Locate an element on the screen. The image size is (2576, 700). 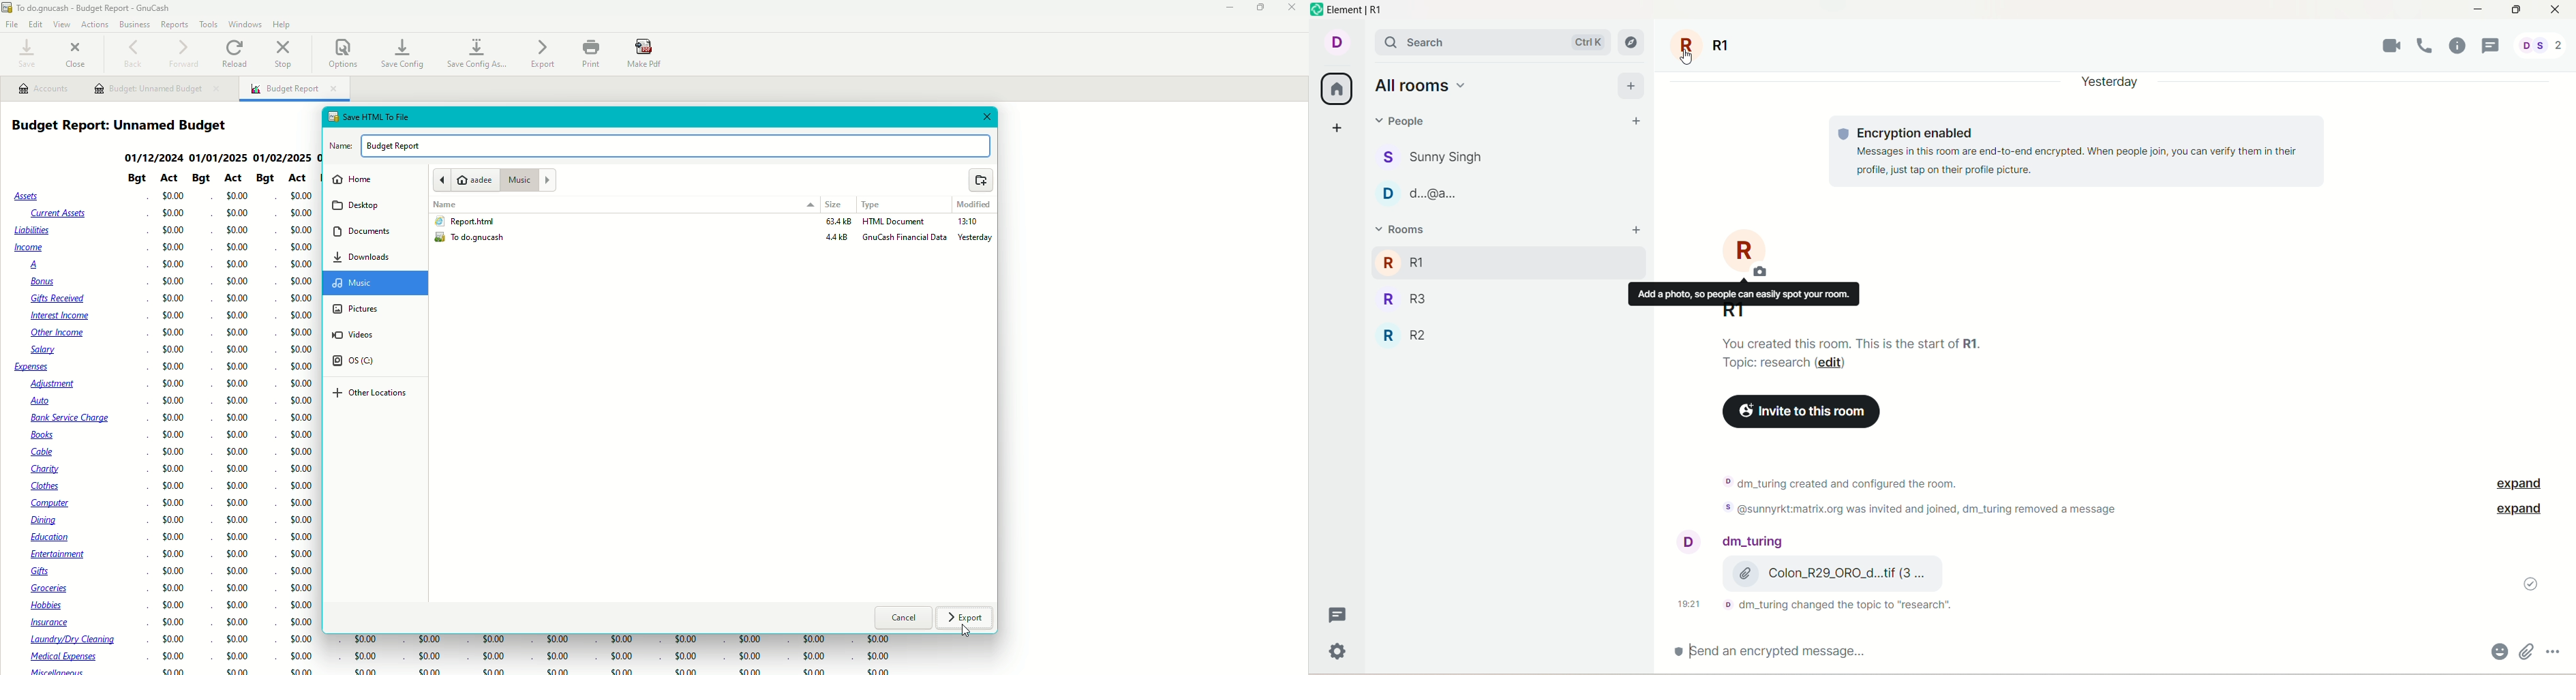
account is located at coordinates (1336, 43).